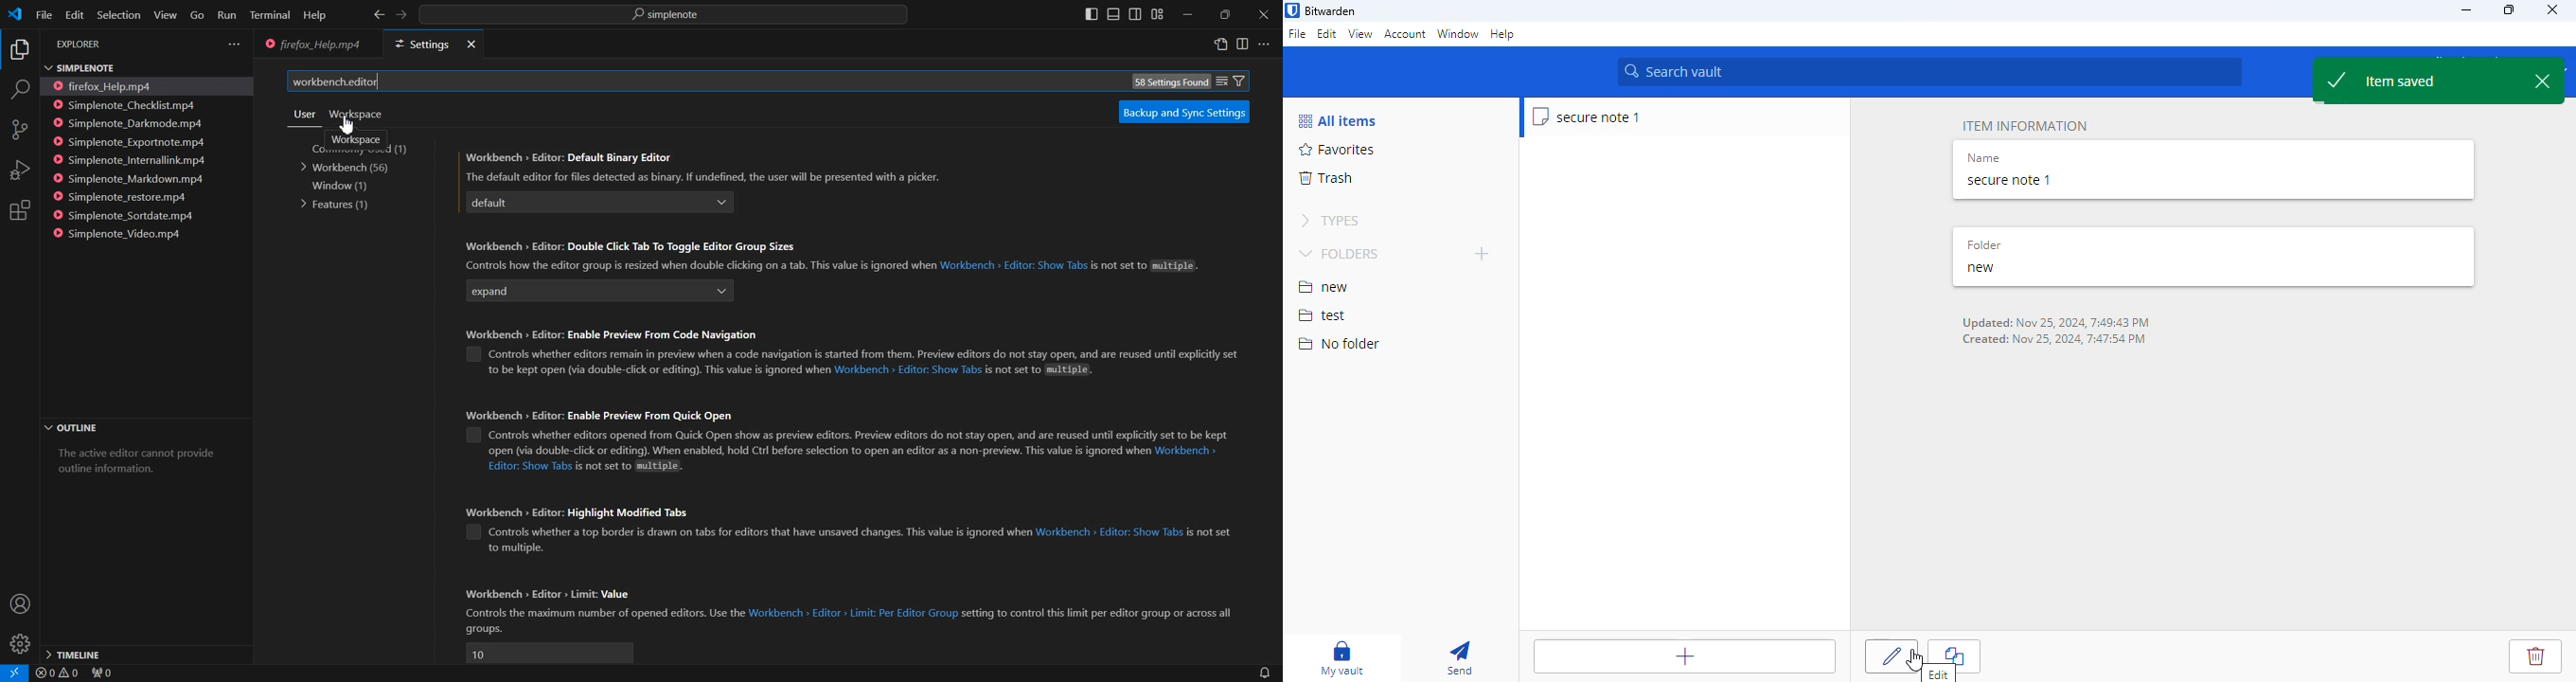 This screenshot has height=700, width=2576. What do you see at coordinates (128, 215) in the screenshot?
I see `Simplenote_Sortdate.mp4` at bounding box center [128, 215].